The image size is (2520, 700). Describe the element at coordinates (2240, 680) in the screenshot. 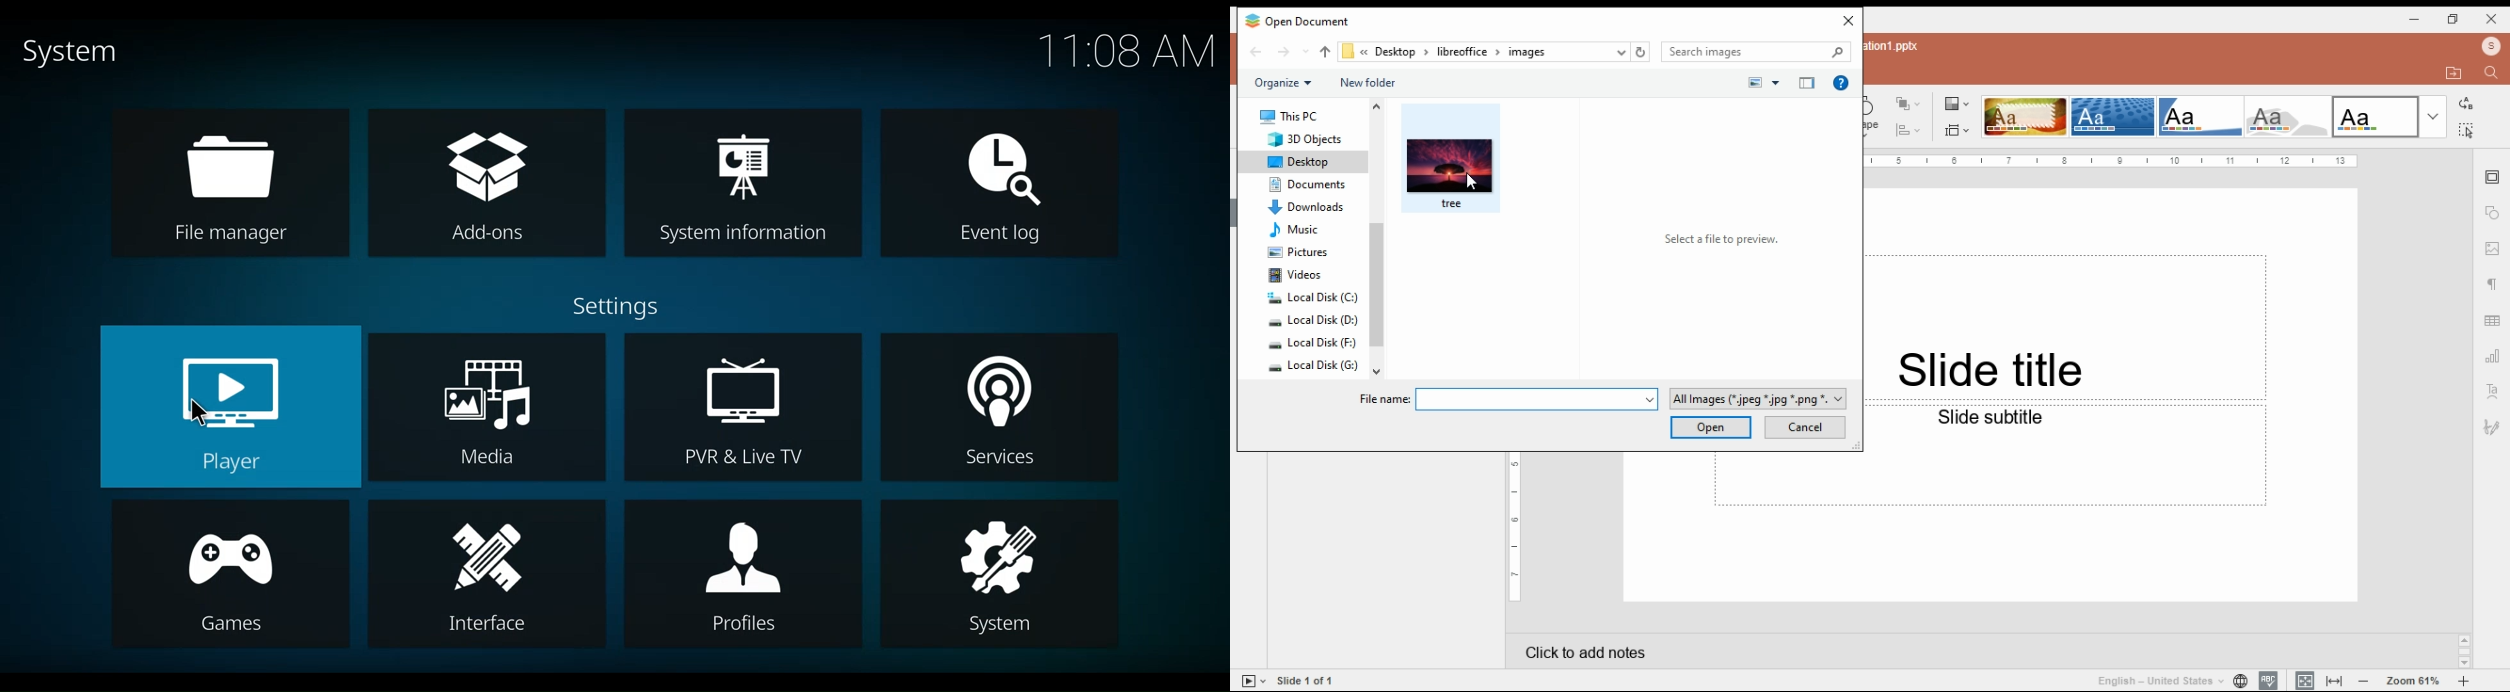

I see `set slide language` at that location.